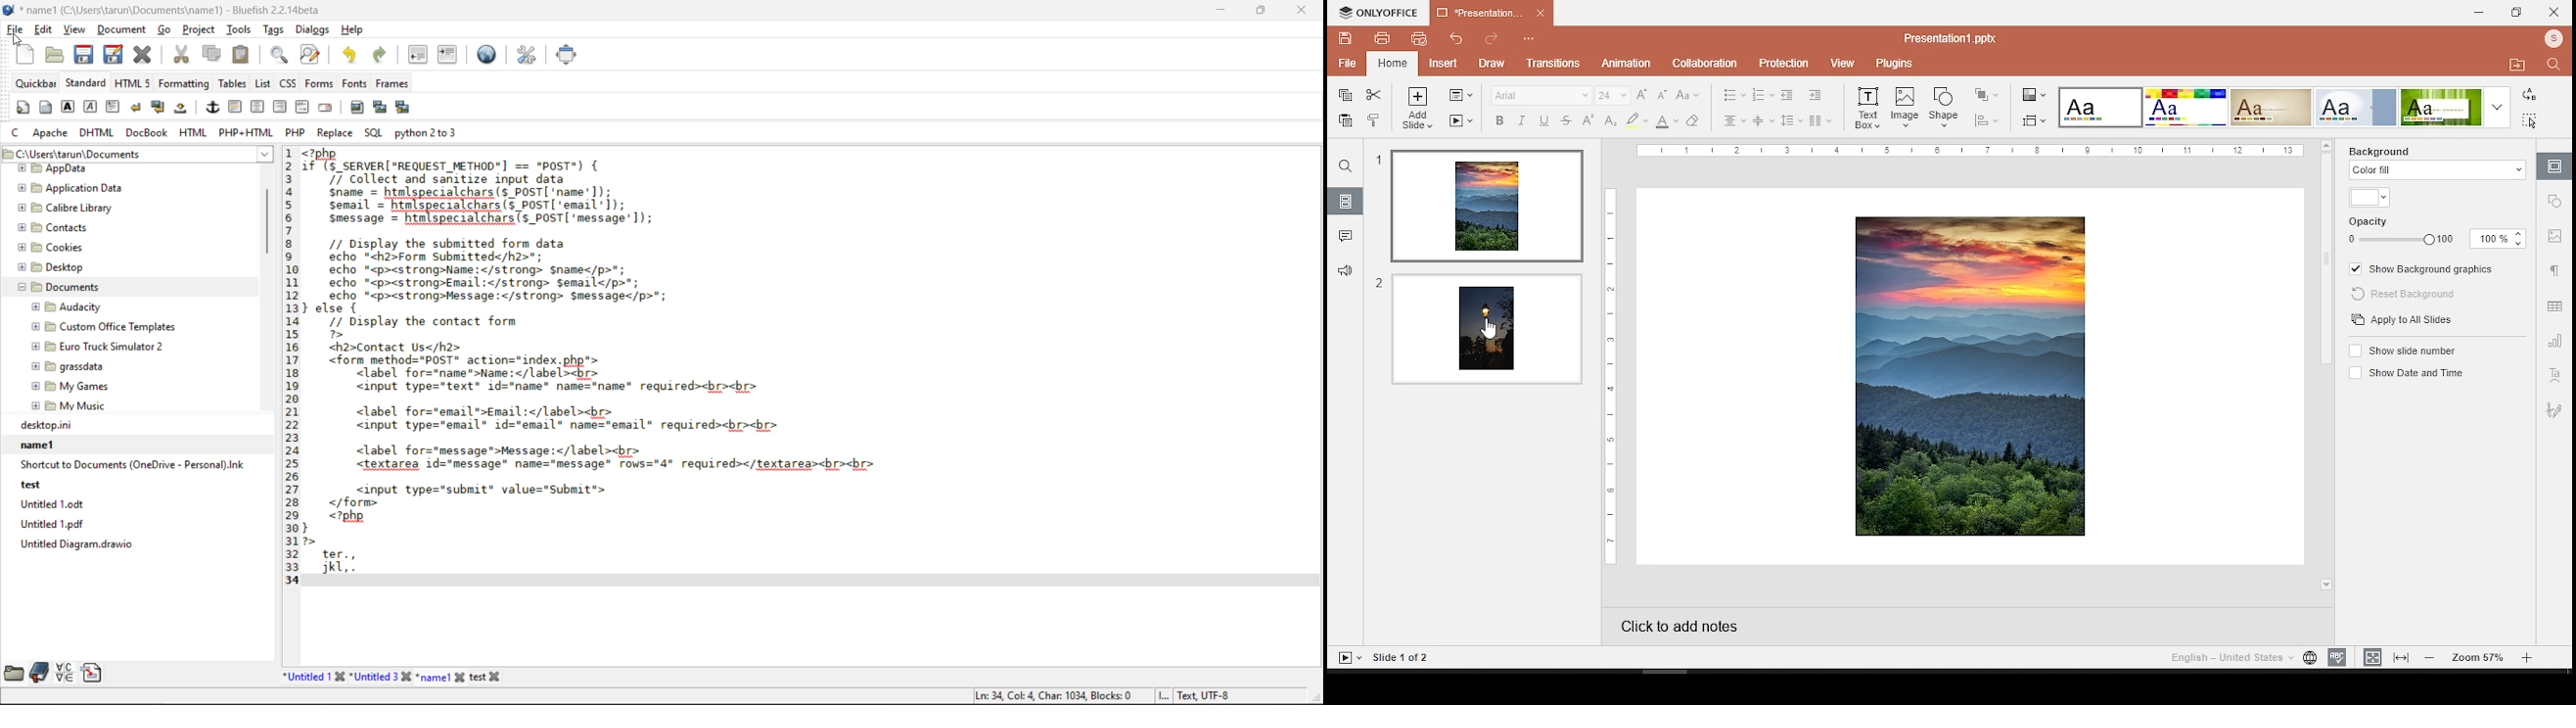 Image resolution: width=2576 pixels, height=728 pixels. I want to click on horizontal align, so click(1735, 120).